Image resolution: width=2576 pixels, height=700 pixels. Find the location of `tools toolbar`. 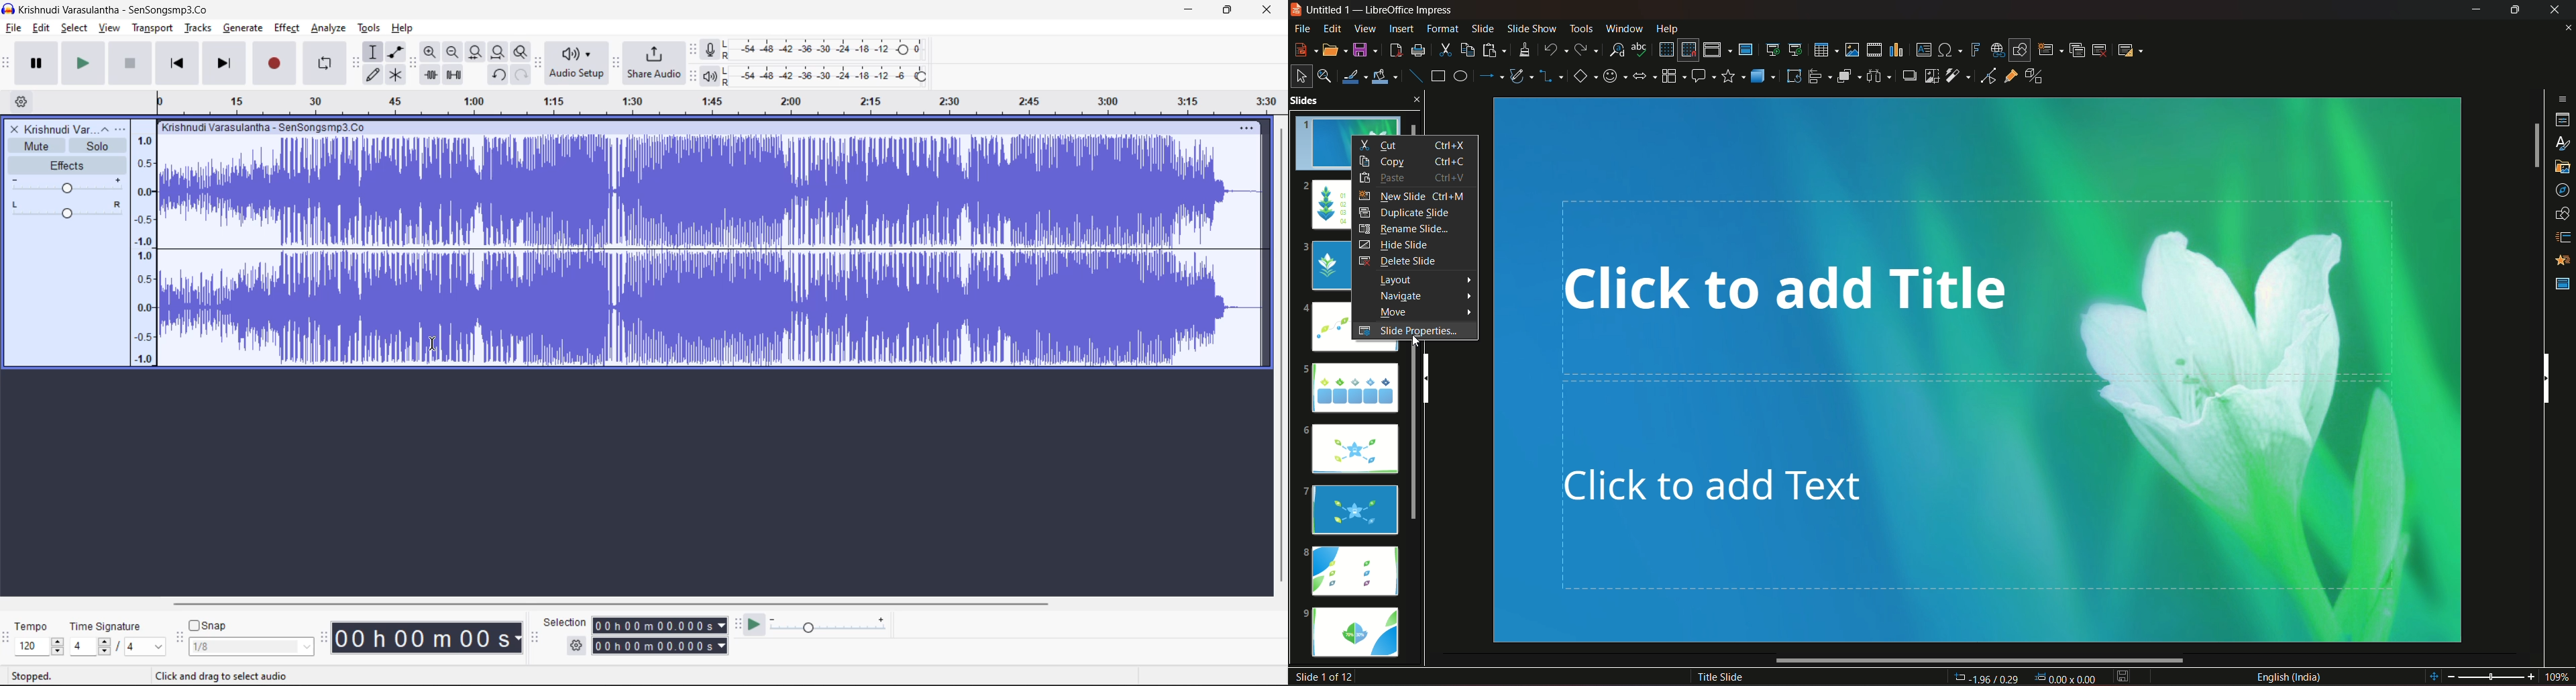

tools toolbar is located at coordinates (356, 64).